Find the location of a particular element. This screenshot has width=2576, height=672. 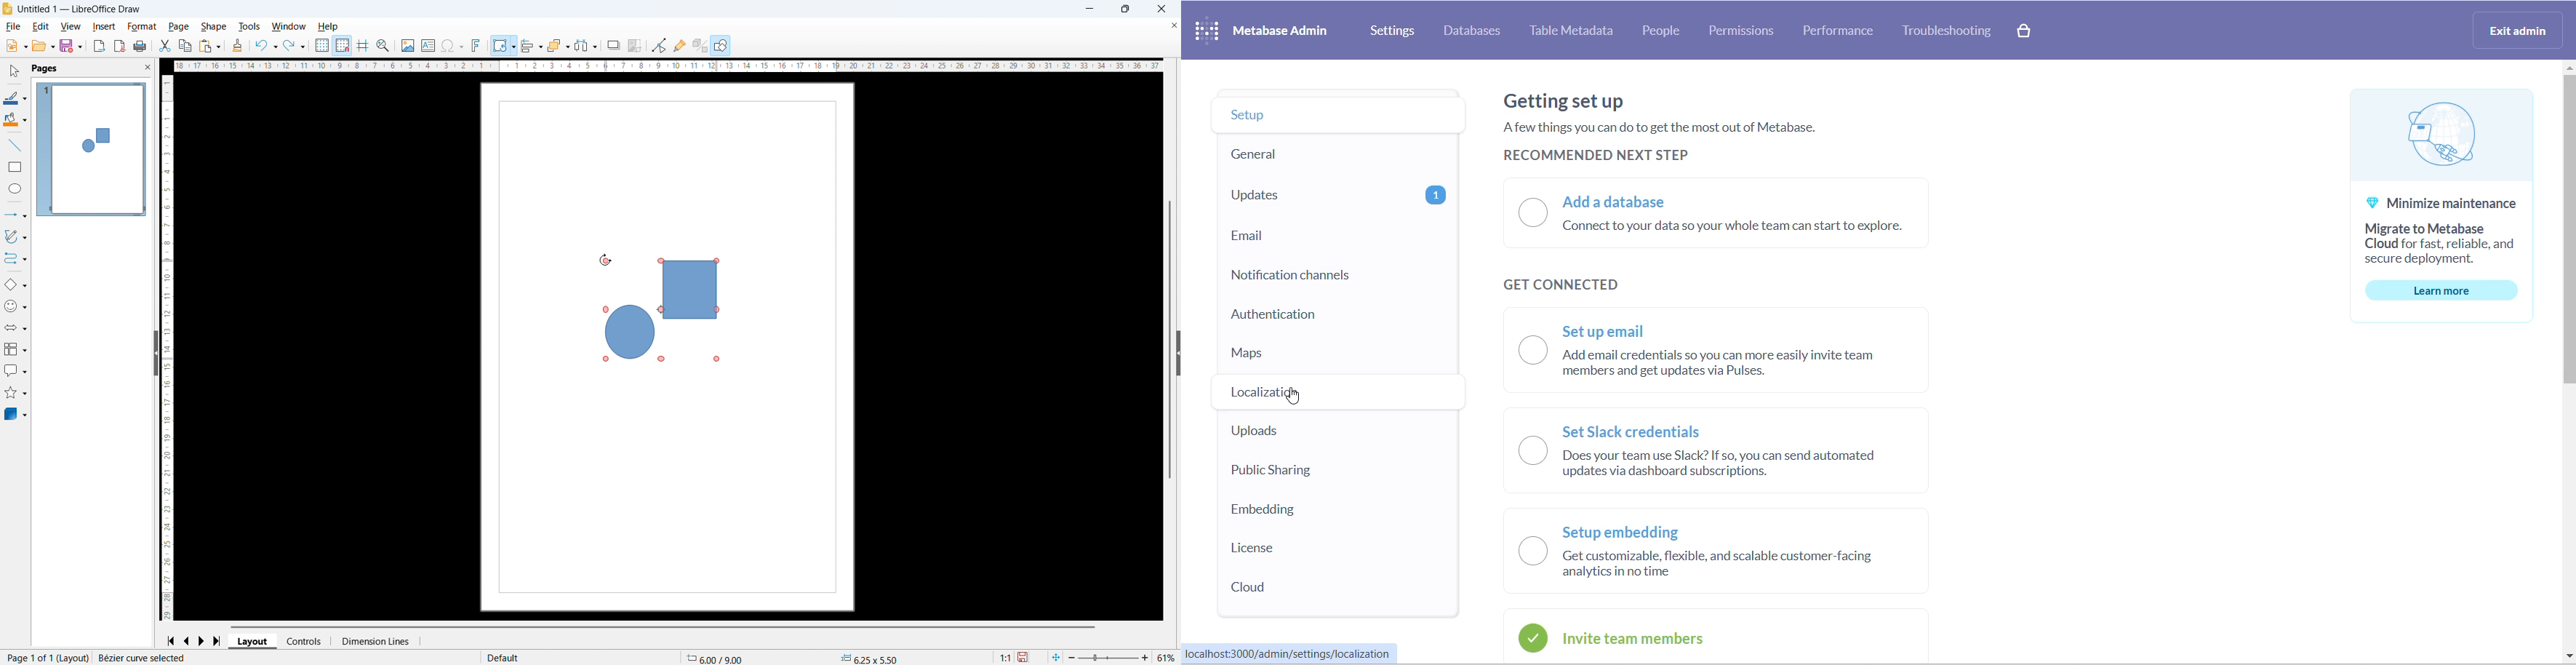

Insert image  is located at coordinates (409, 45).